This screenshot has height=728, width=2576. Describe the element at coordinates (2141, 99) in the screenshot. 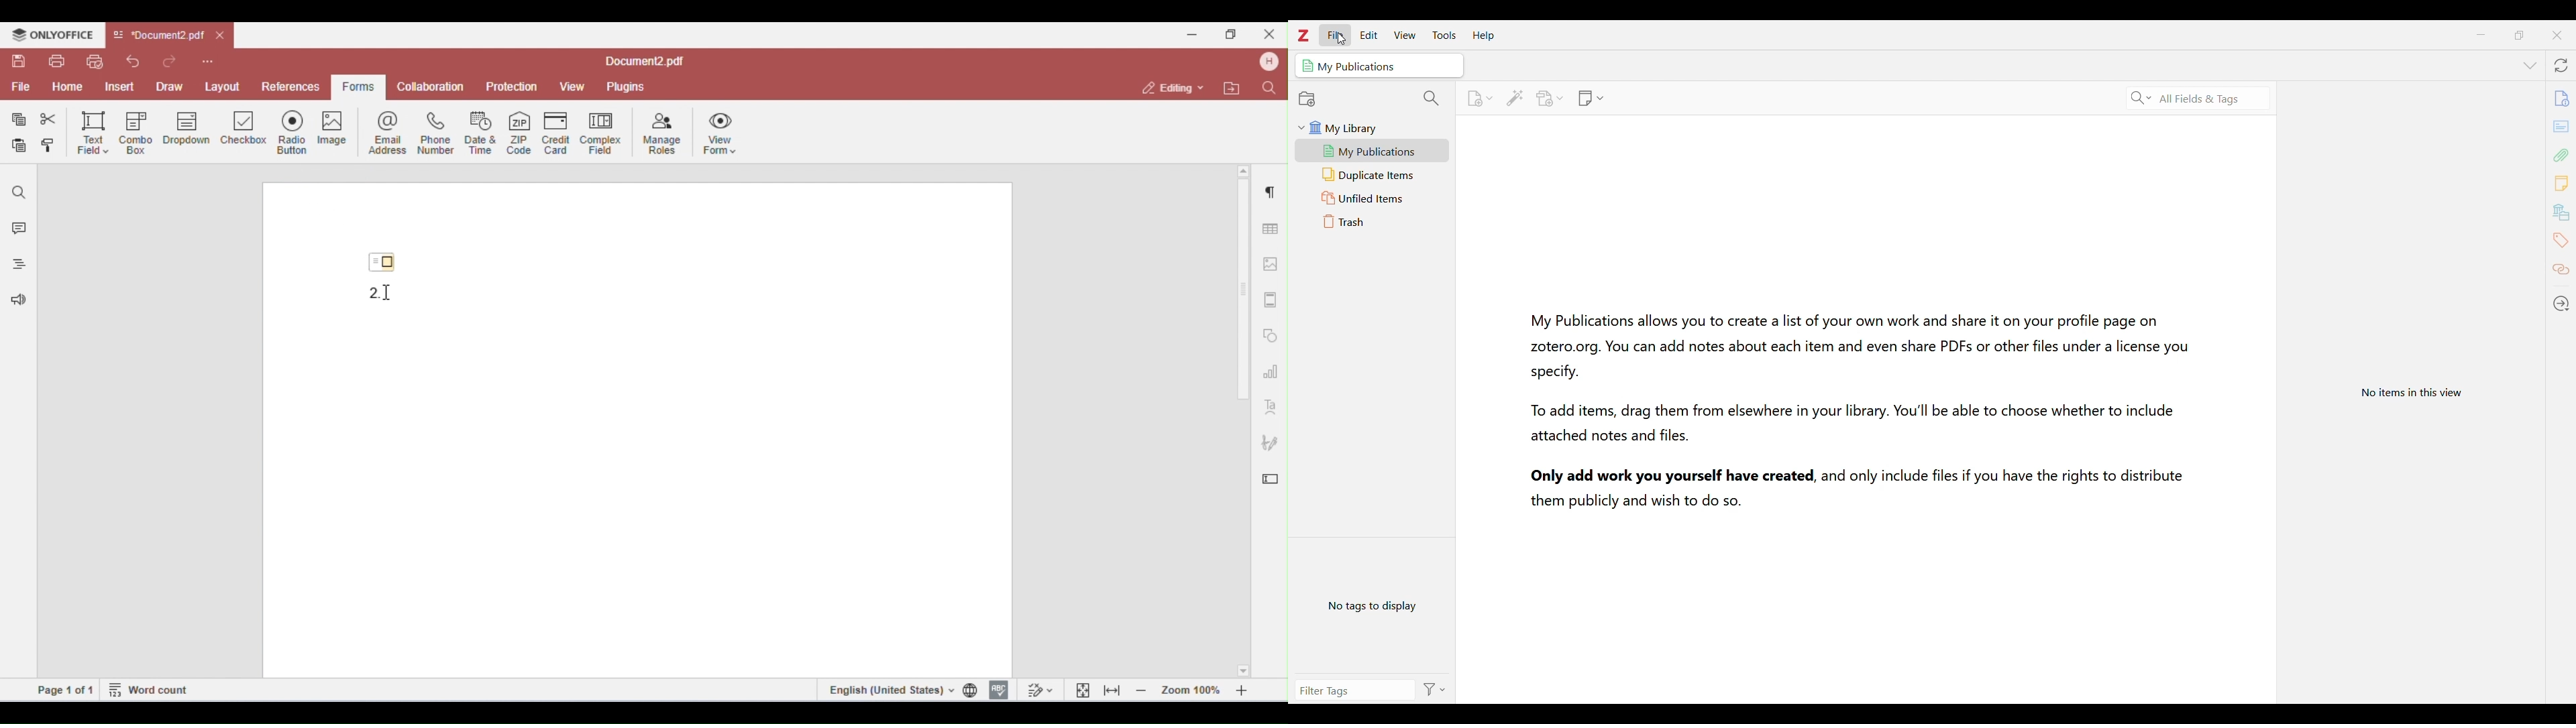

I see `Specific search criteria options` at that location.